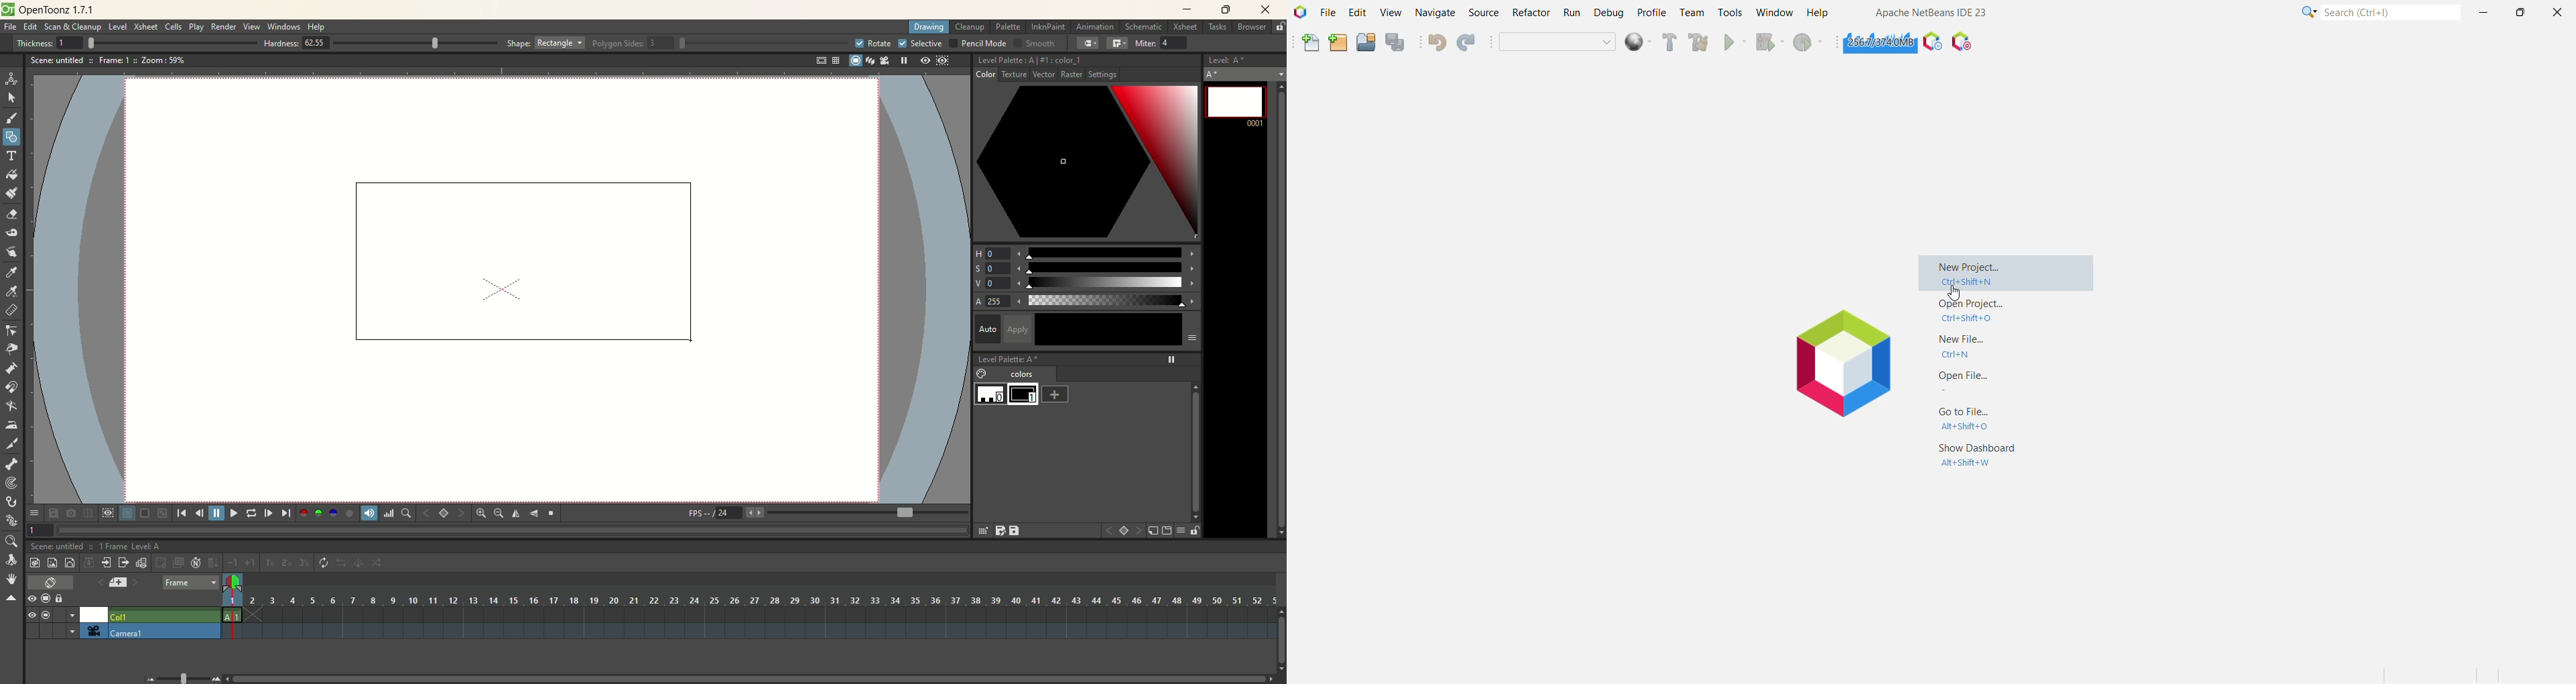 The height and width of the screenshot is (700, 2576). Describe the element at coordinates (34, 510) in the screenshot. I see `options` at that location.